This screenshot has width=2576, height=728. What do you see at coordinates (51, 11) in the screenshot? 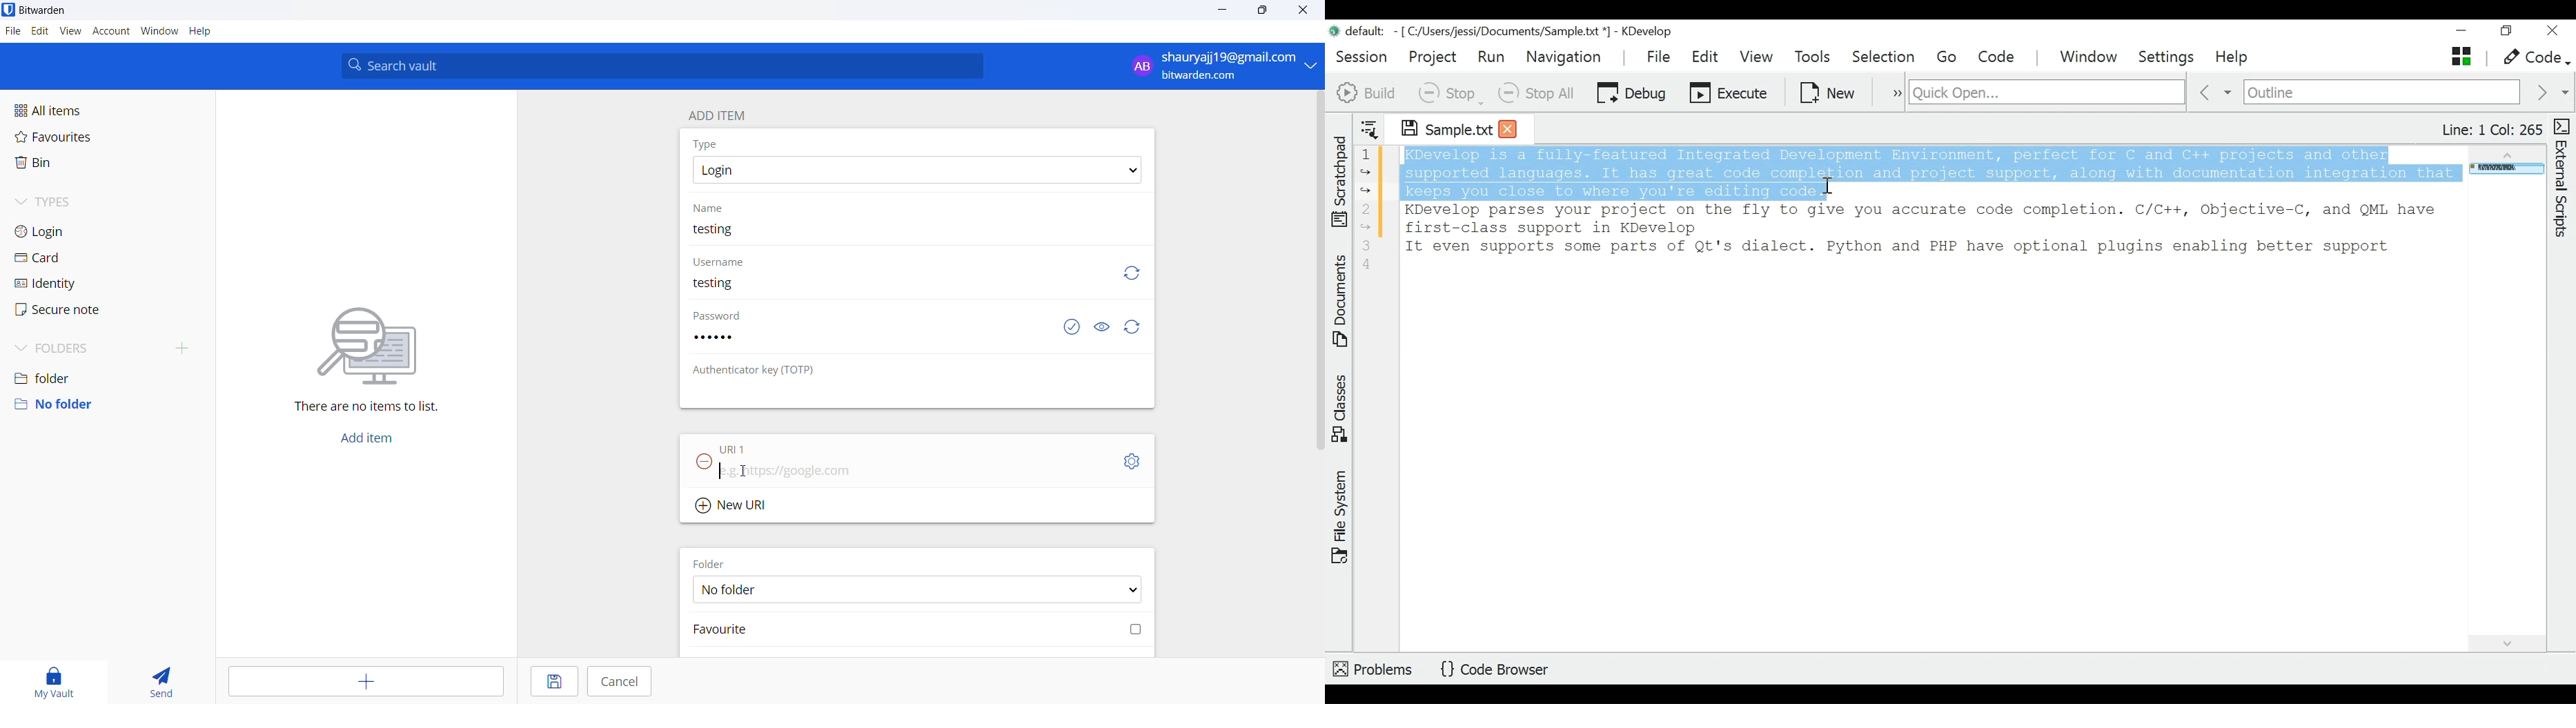
I see `application name and logo` at bounding box center [51, 11].